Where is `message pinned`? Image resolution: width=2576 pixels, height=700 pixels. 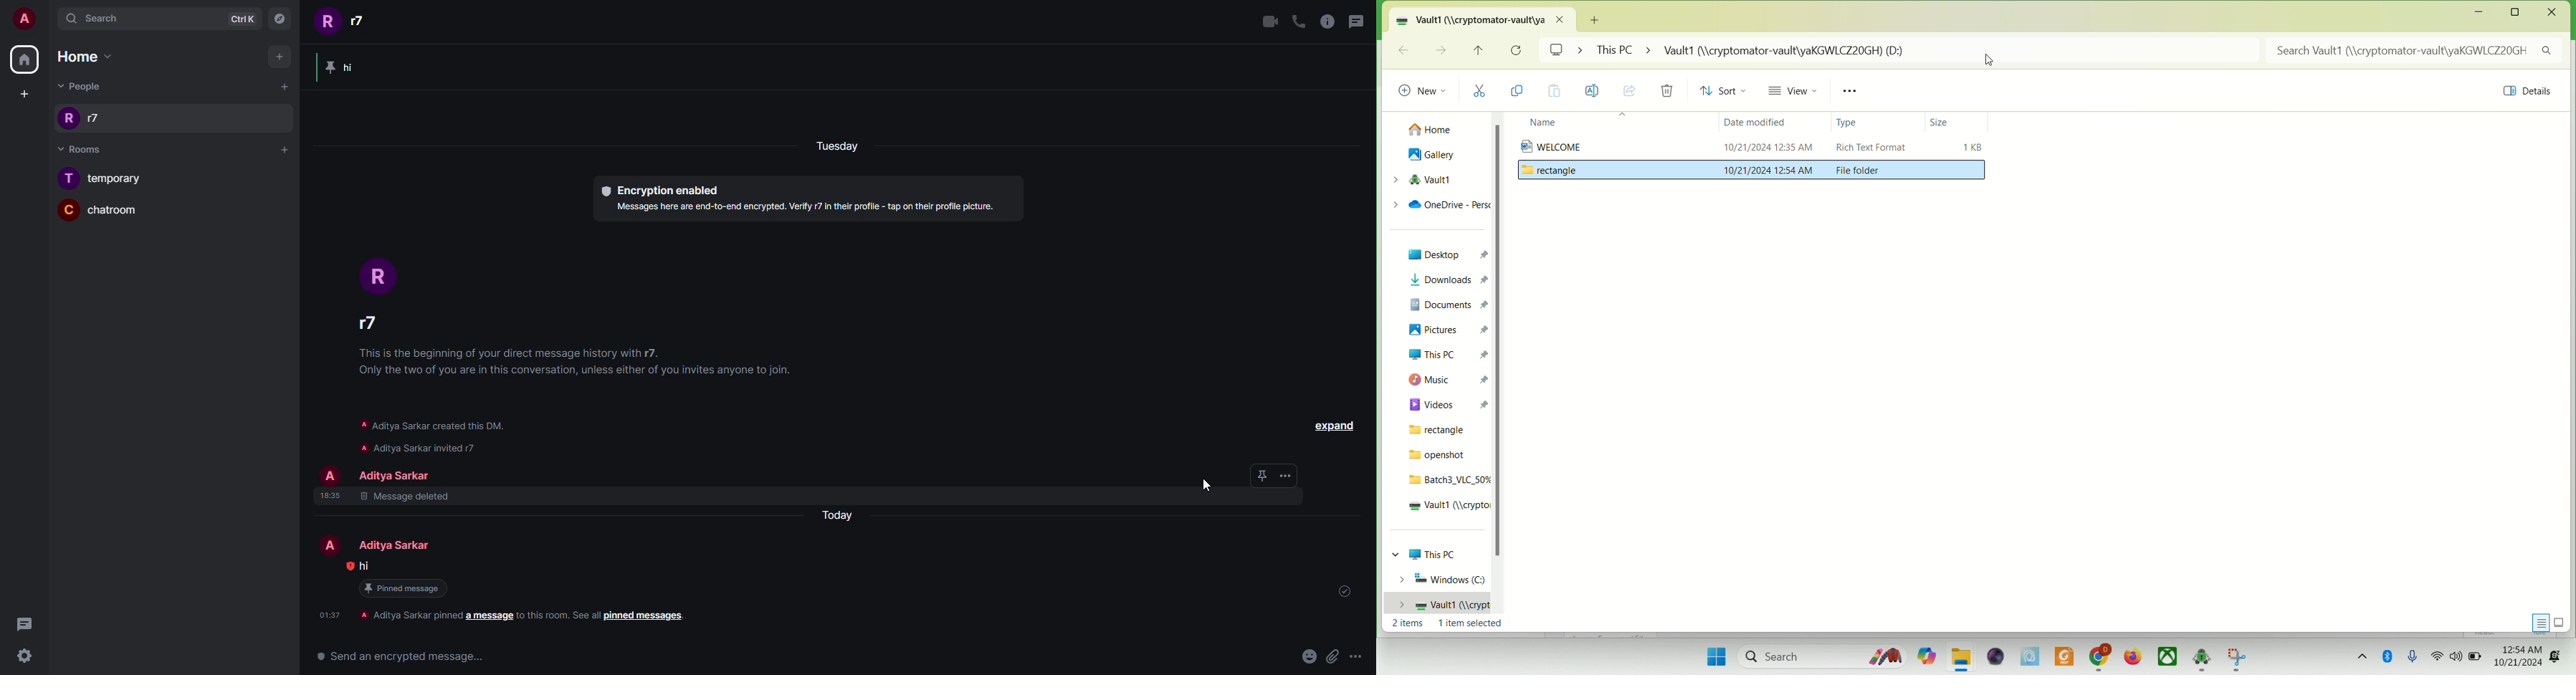 message pinned is located at coordinates (351, 67).